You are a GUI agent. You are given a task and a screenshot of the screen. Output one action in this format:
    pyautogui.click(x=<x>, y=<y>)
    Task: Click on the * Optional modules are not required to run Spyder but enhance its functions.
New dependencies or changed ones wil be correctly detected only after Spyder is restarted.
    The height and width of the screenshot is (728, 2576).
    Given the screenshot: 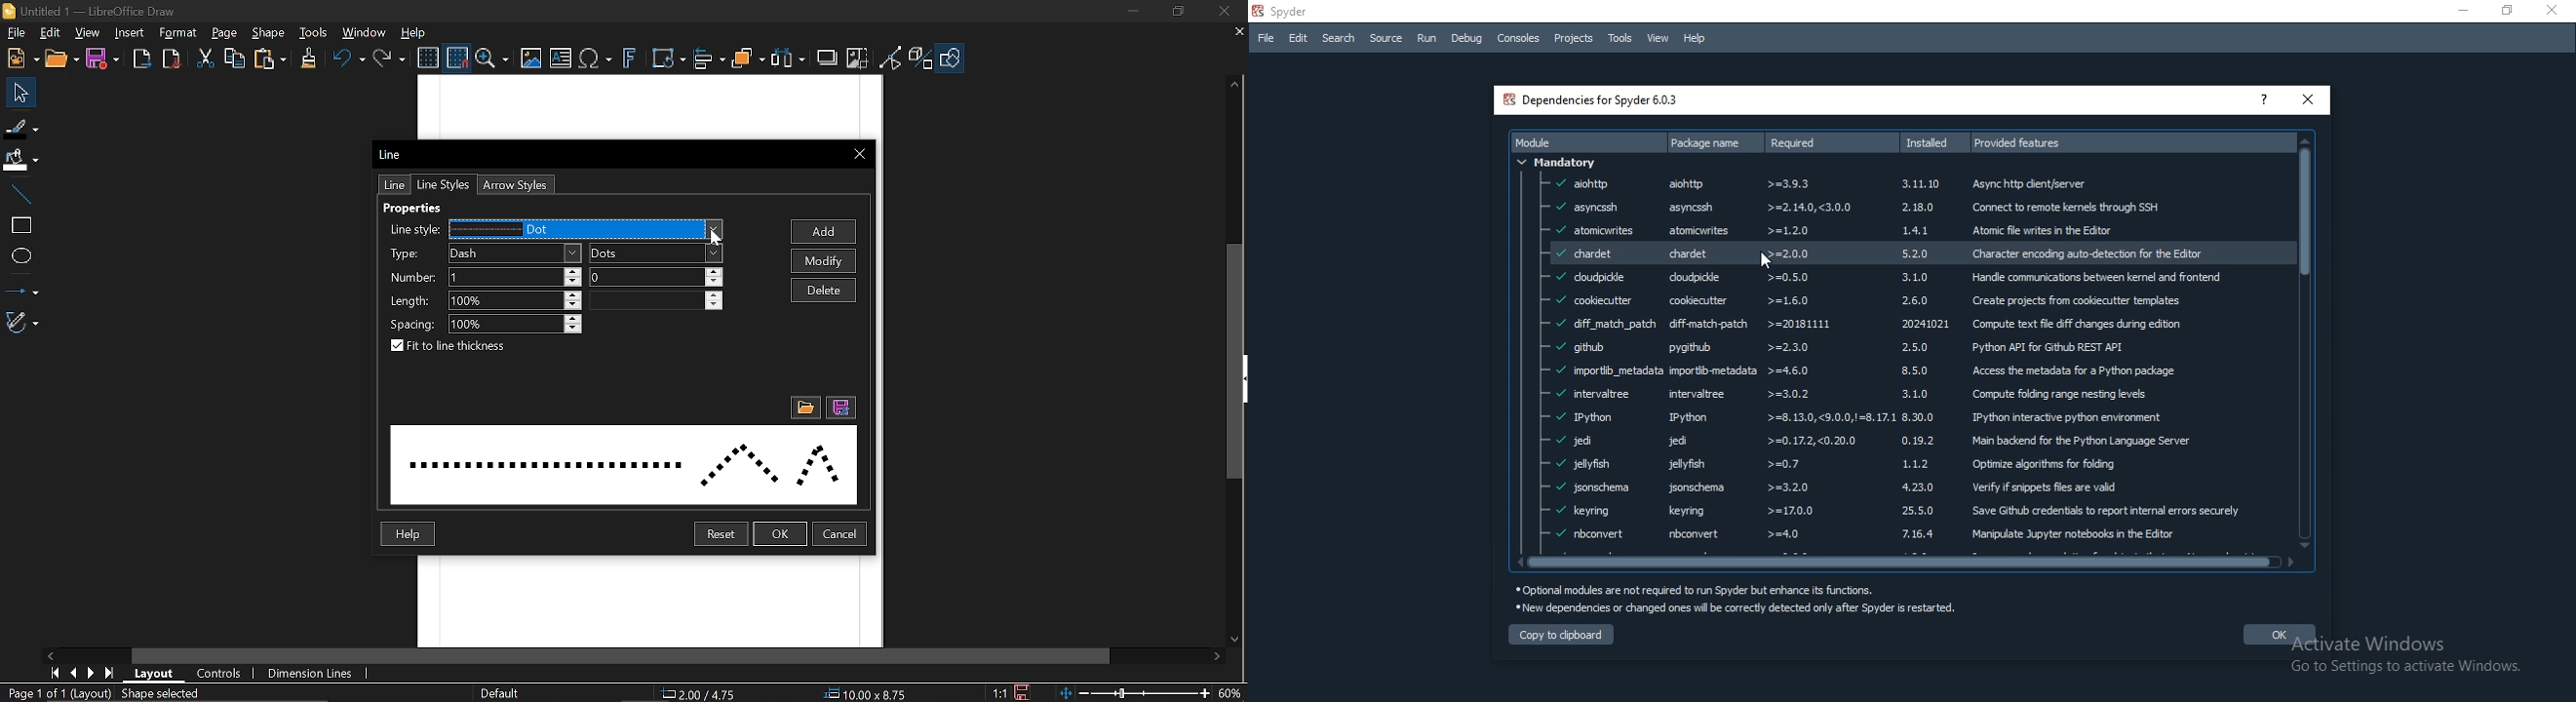 What is the action you would take?
    pyautogui.click(x=1738, y=600)
    